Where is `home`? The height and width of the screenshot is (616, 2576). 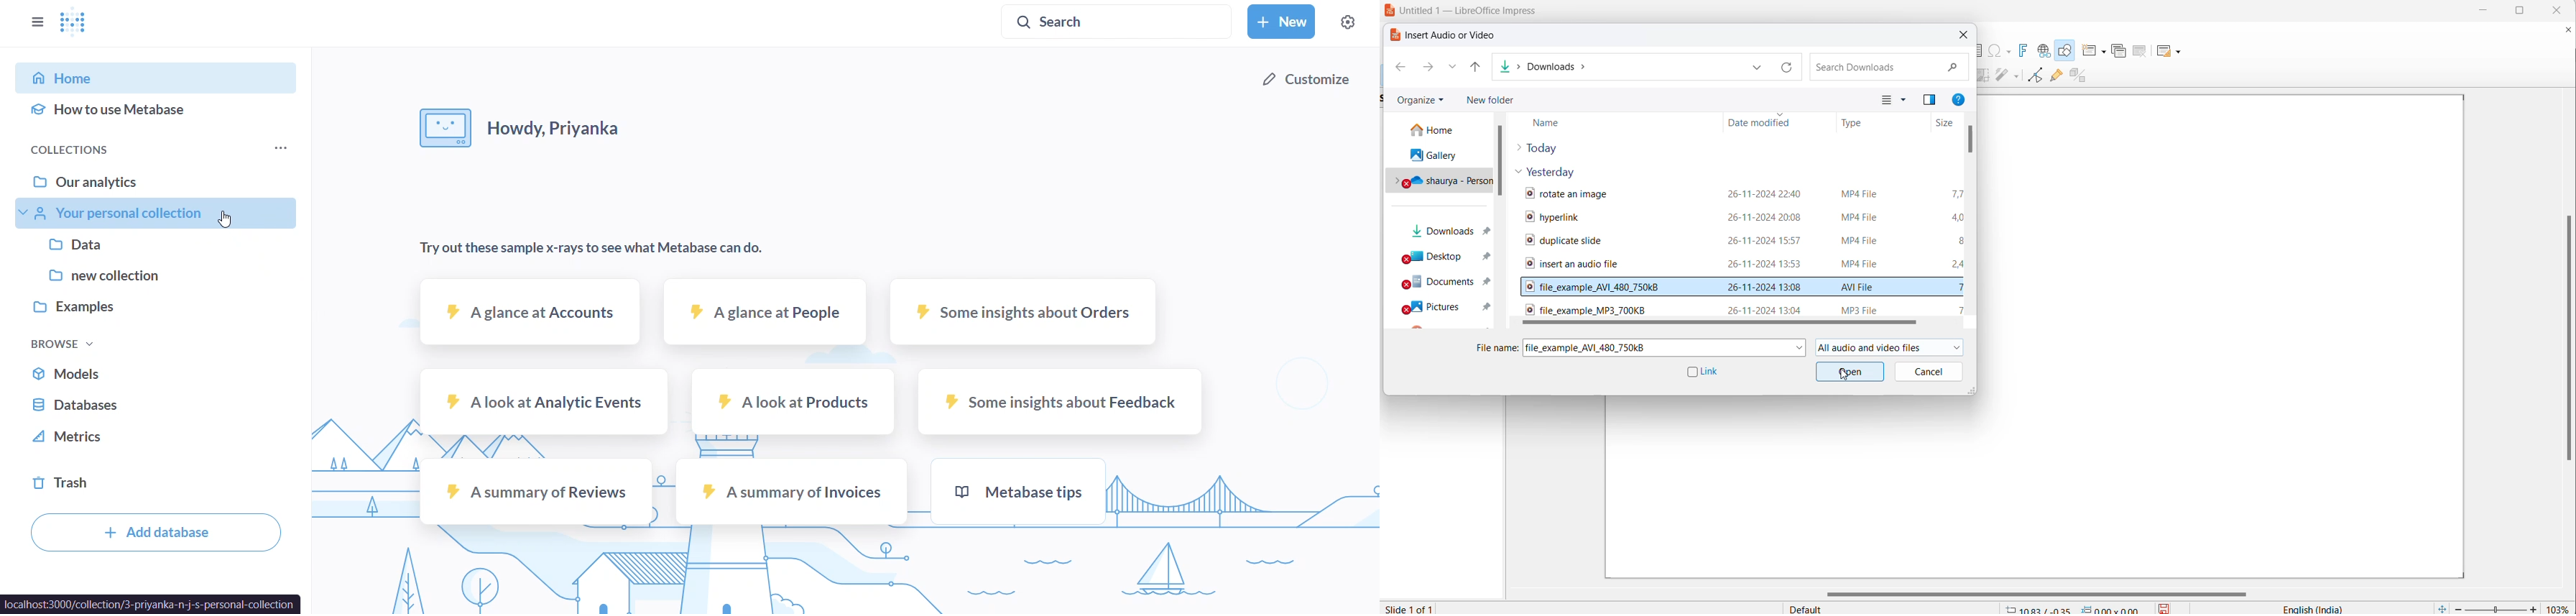
home is located at coordinates (1440, 129).